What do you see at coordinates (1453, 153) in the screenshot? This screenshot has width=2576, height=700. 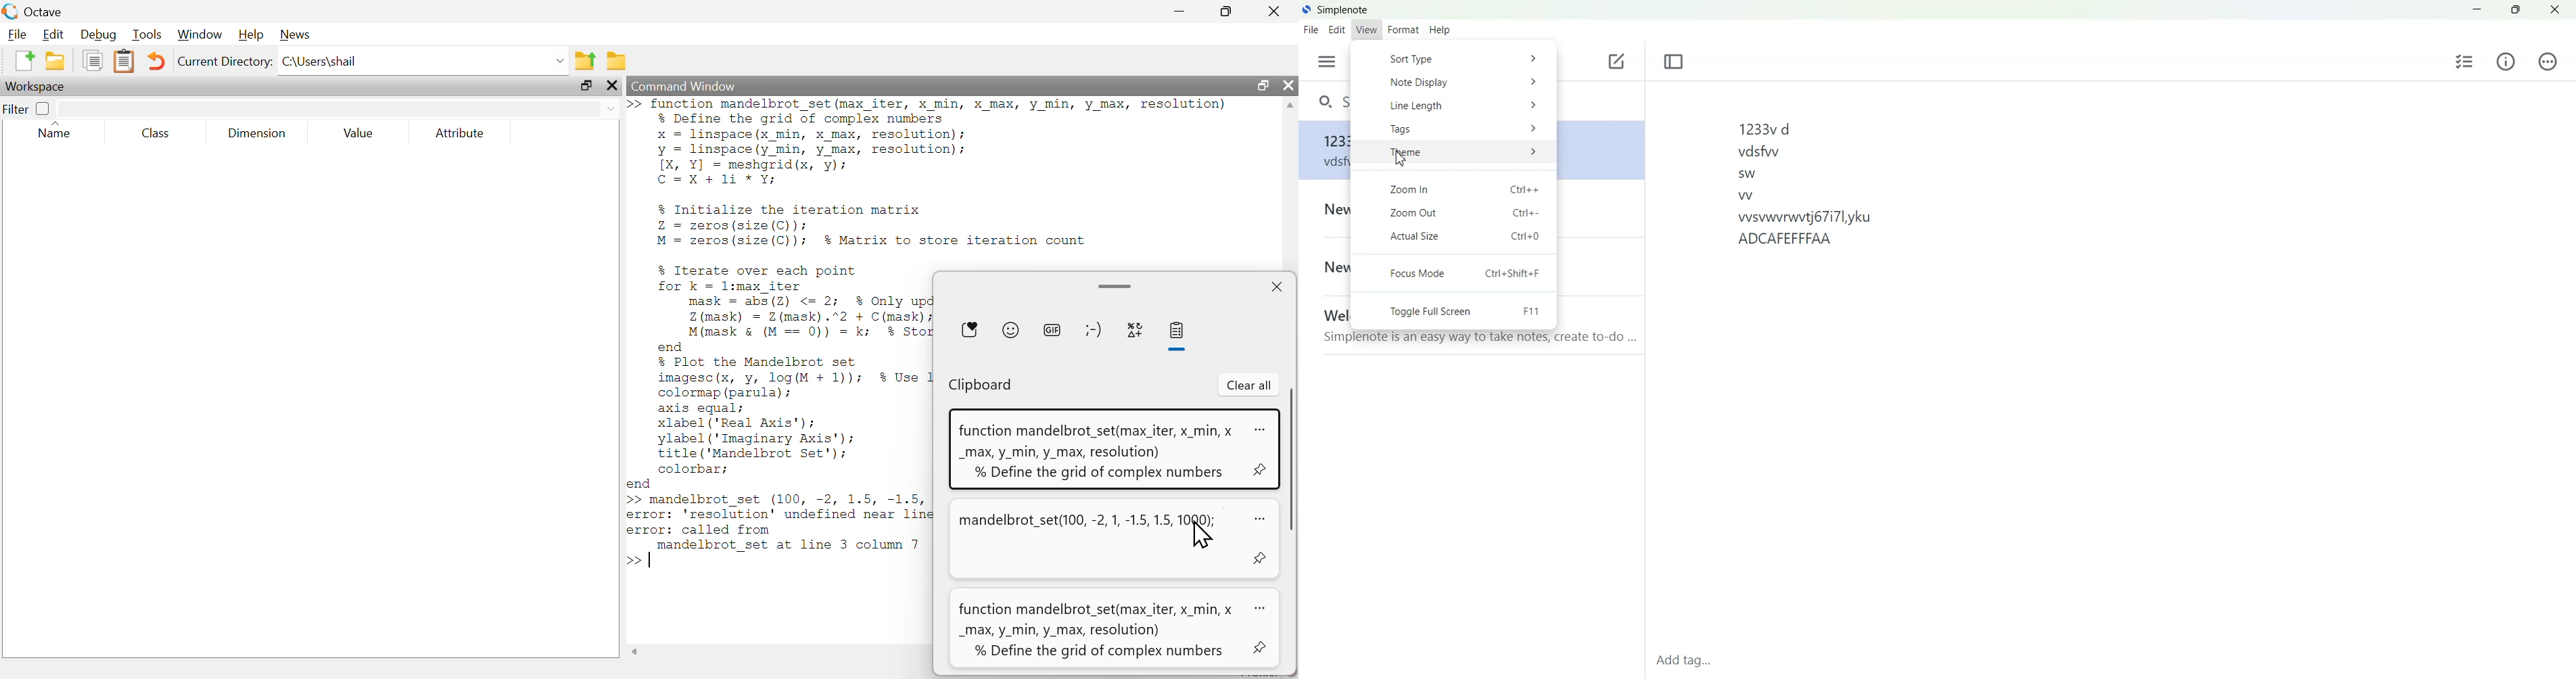 I see `Theme` at bounding box center [1453, 153].